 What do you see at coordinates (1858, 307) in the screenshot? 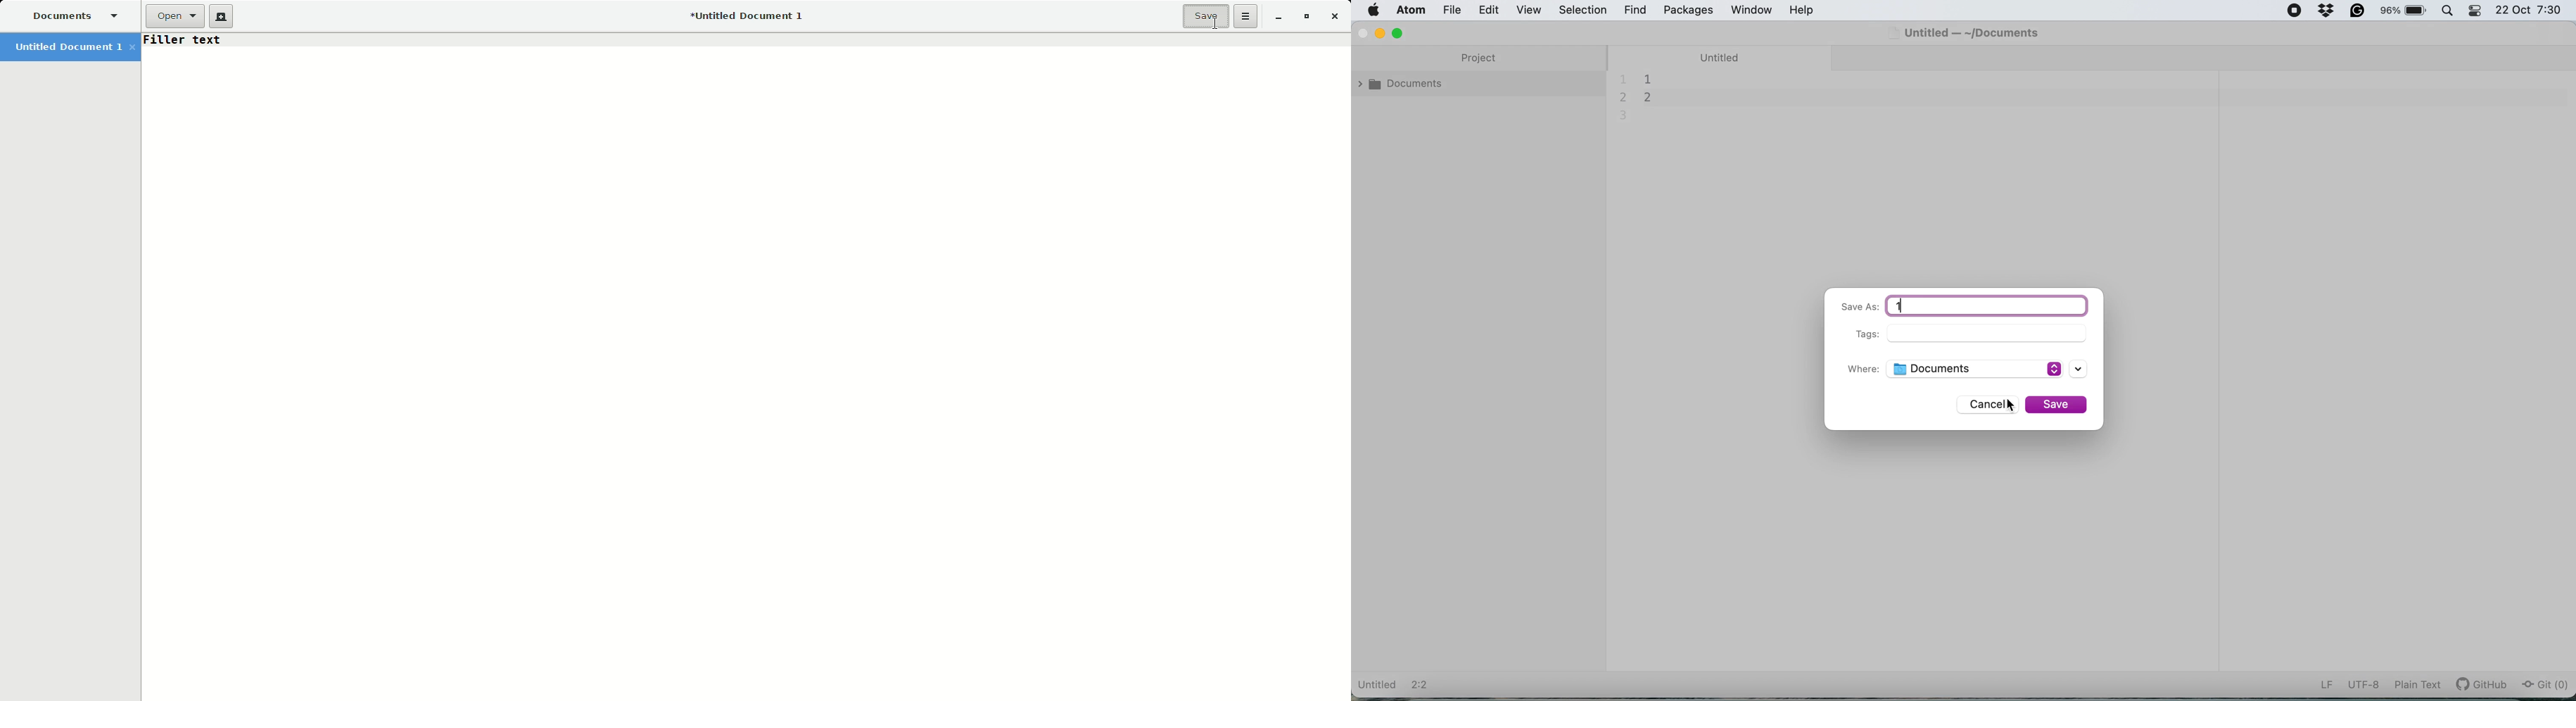
I see ` Save As:` at bounding box center [1858, 307].